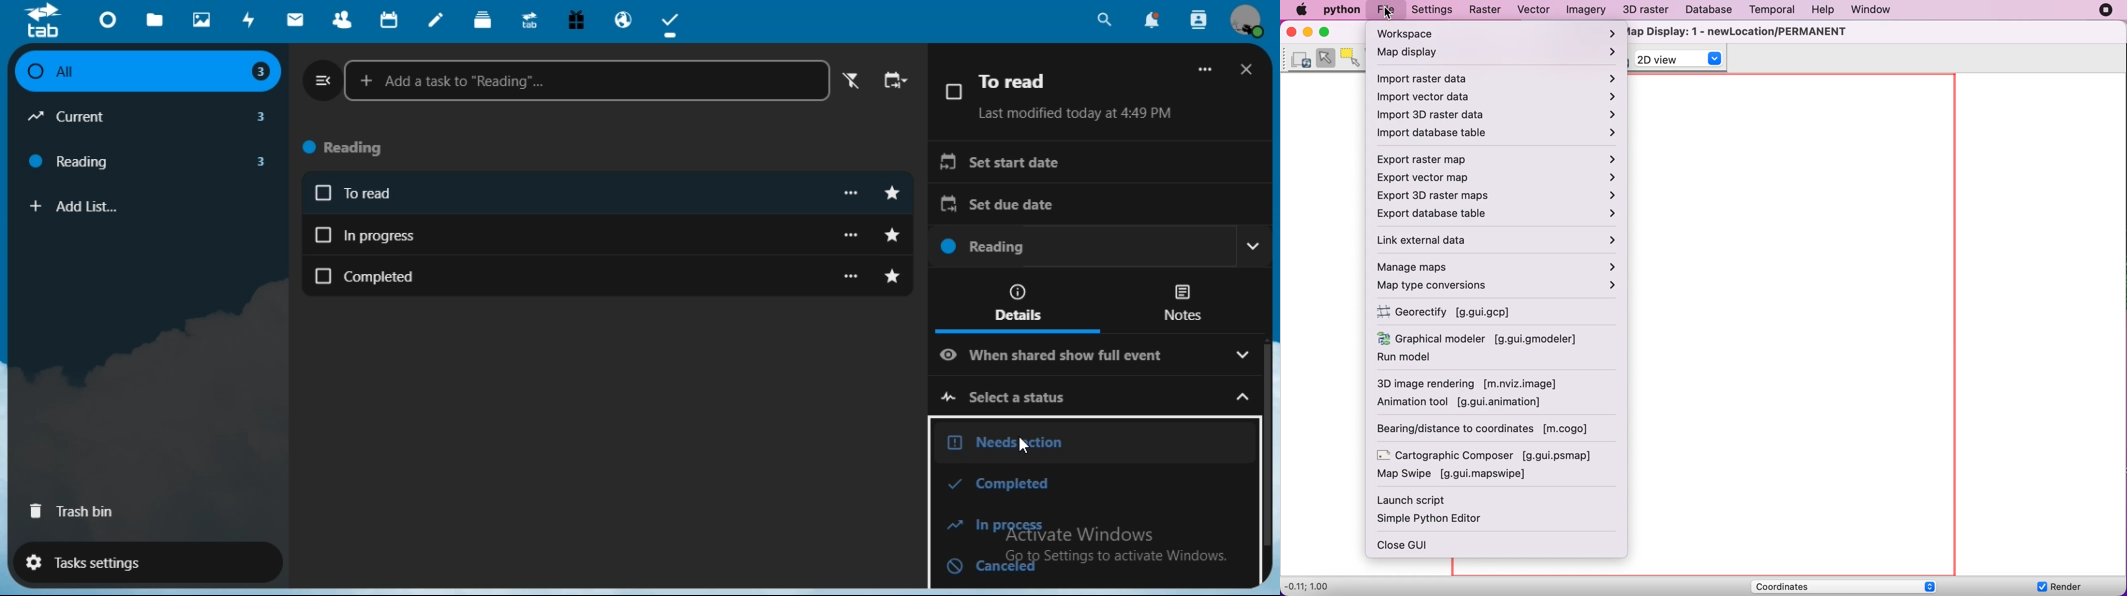  Describe the element at coordinates (323, 276) in the screenshot. I see `Checkbox` at that location.